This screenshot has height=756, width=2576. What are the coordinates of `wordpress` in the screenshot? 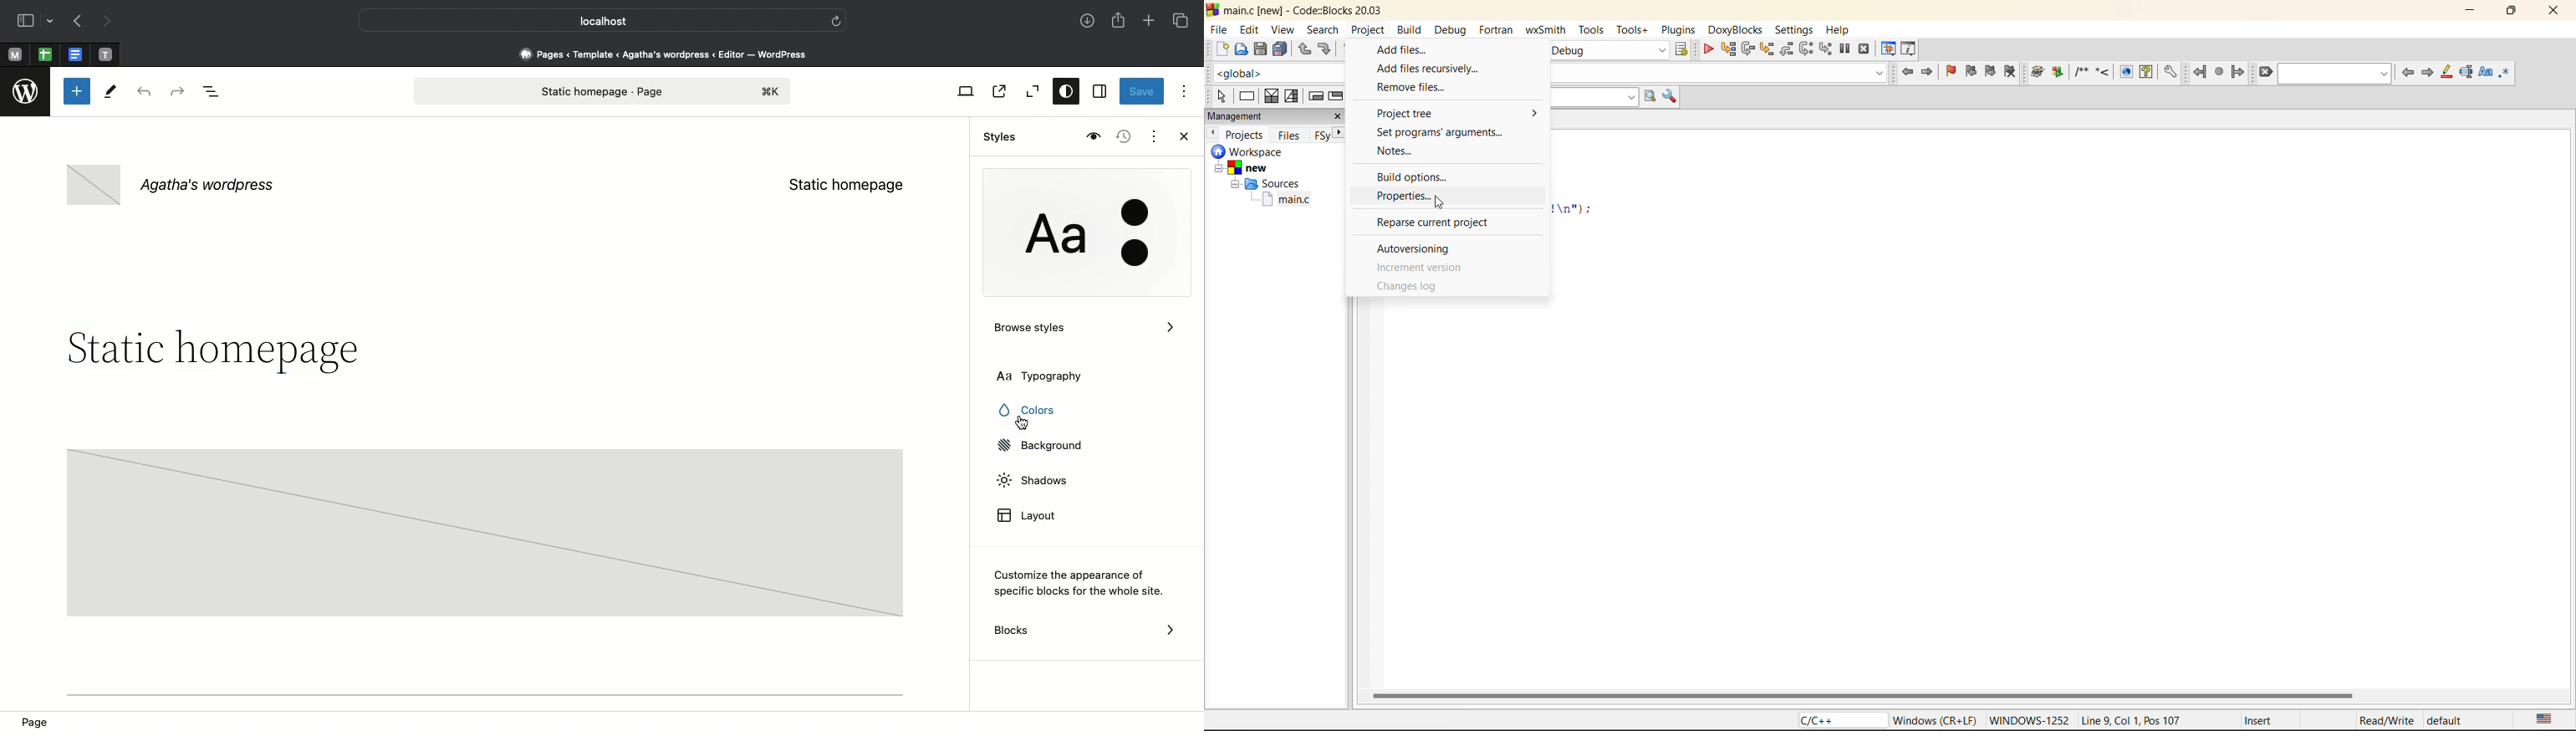 It's located at (26, 92).